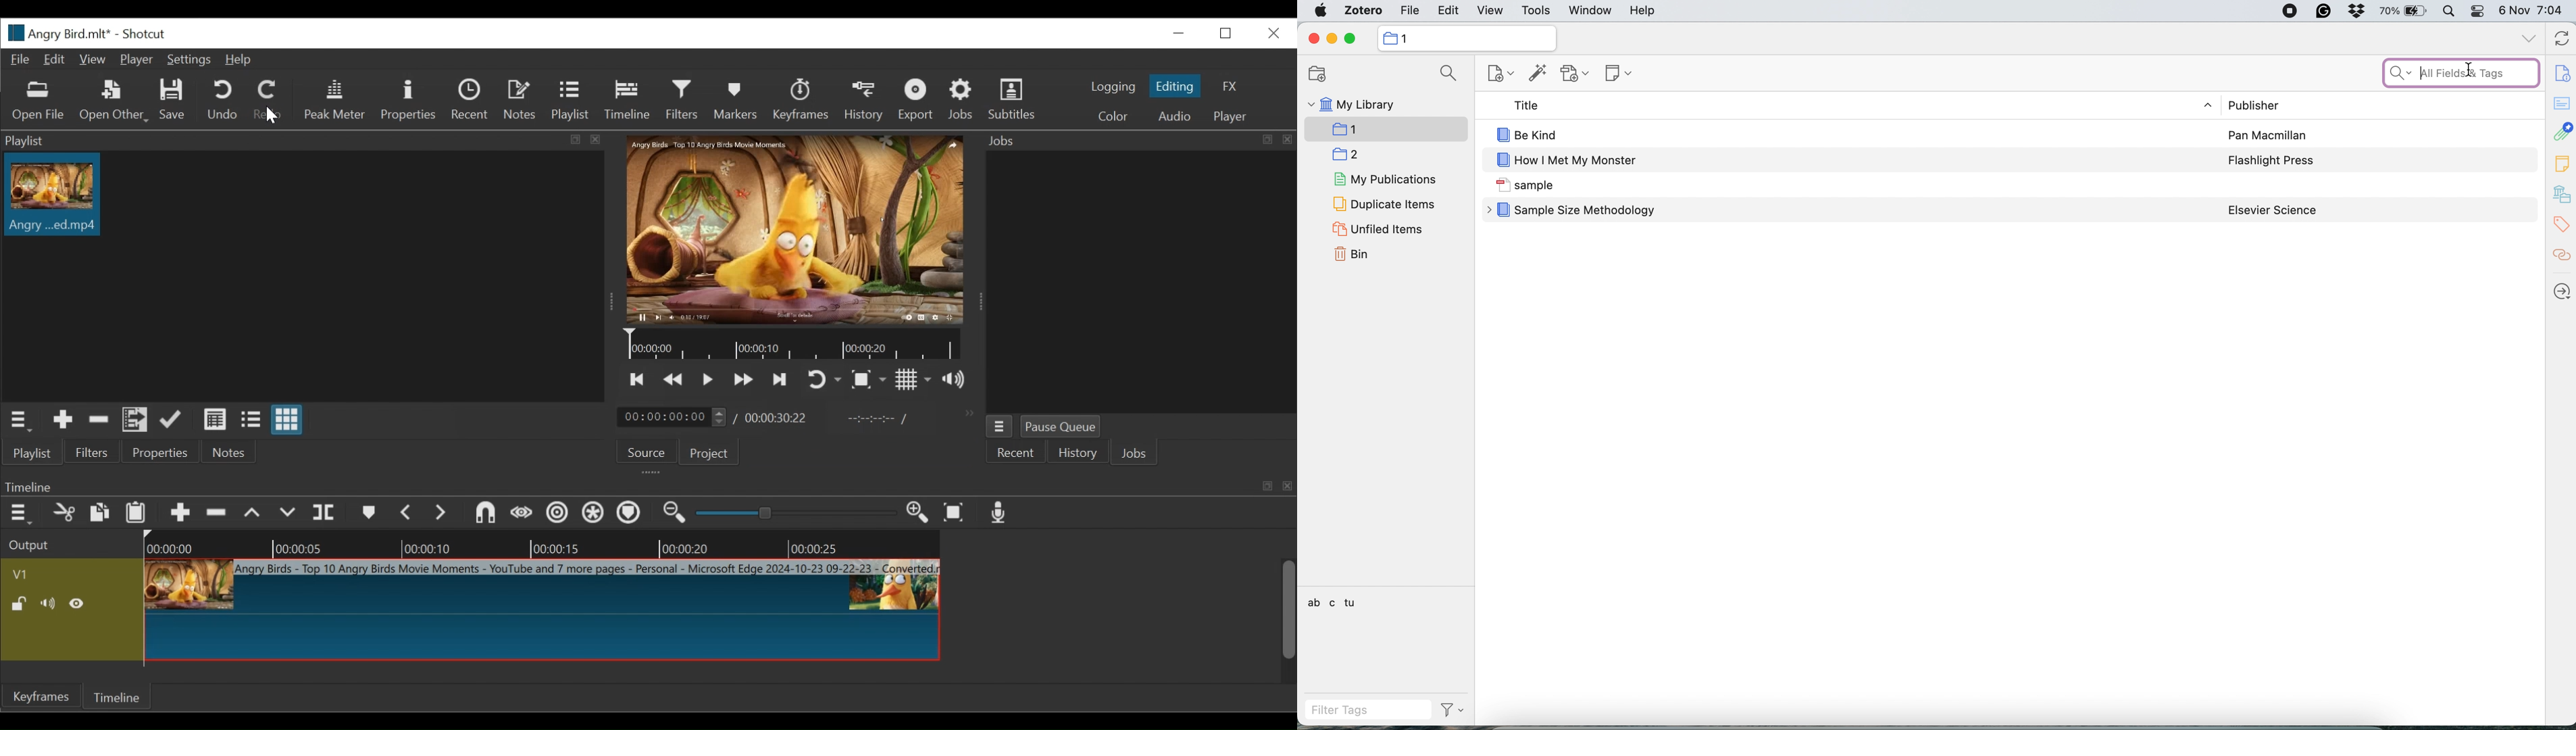  Describe the element at coordinates (2269, 136) in the screenshot. I see `Pan Macmillan` at that location.